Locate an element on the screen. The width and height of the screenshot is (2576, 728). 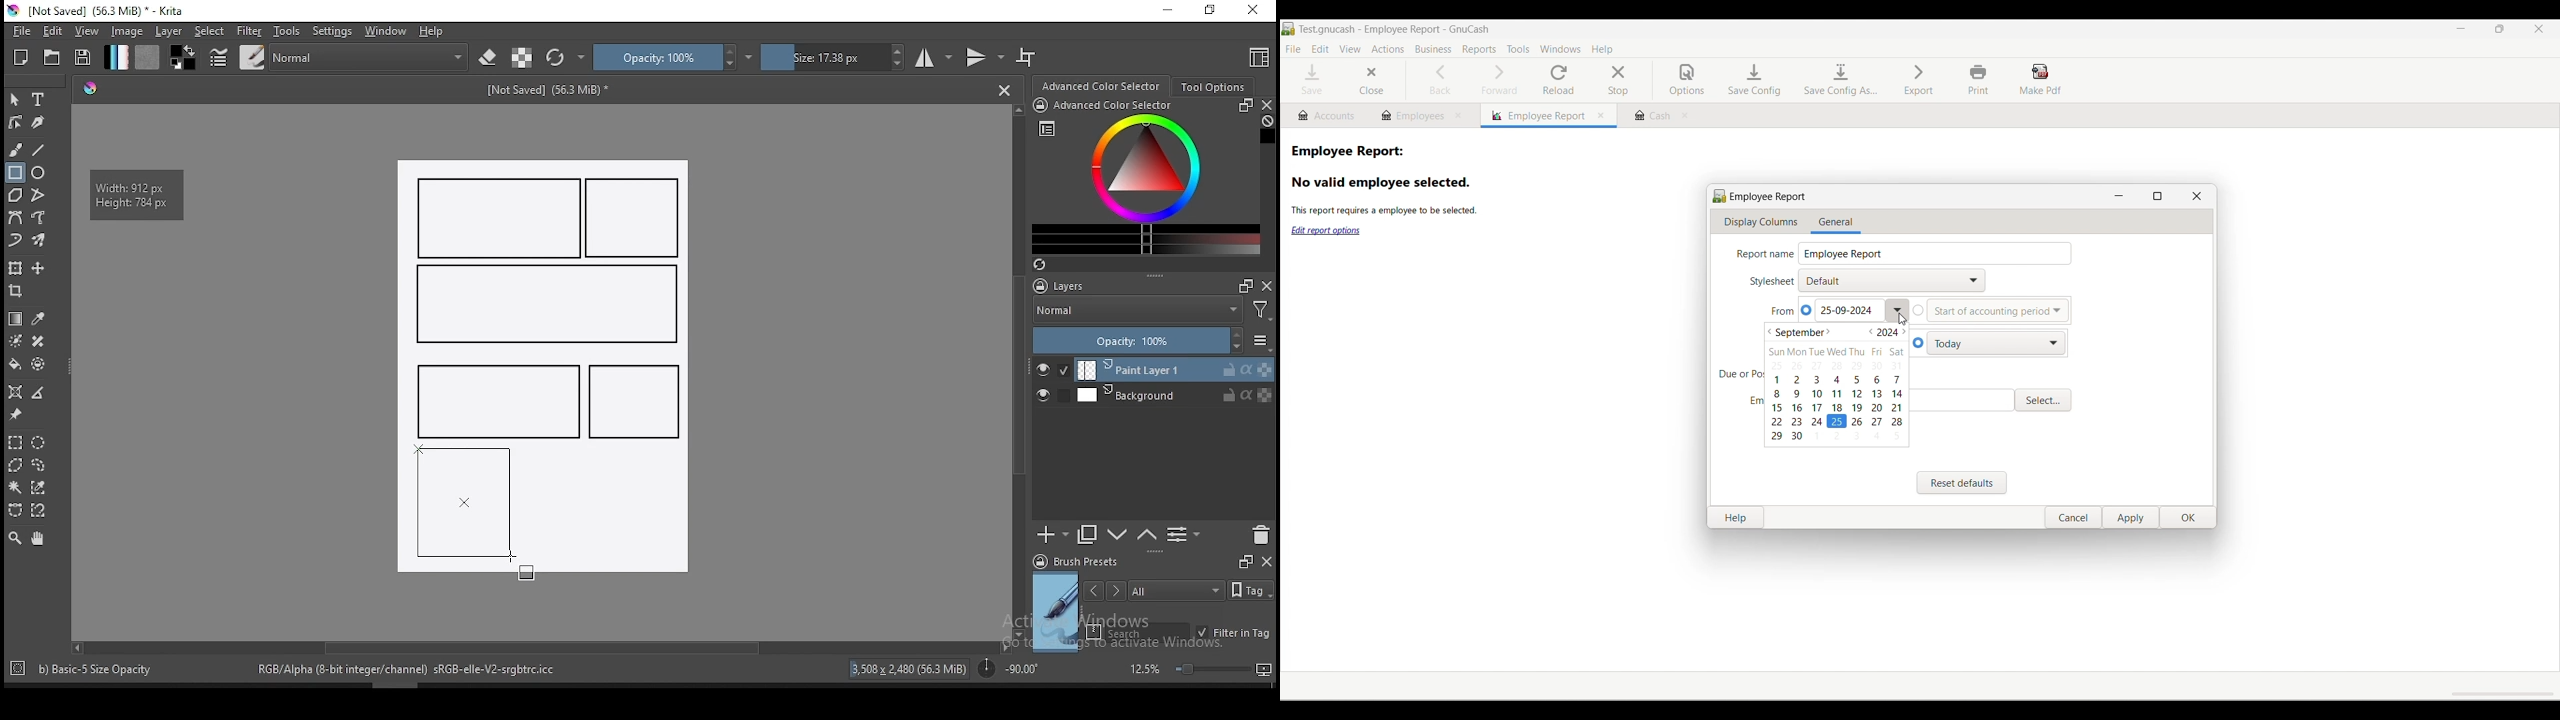
Refresh is located at coordinates (1047, 266).